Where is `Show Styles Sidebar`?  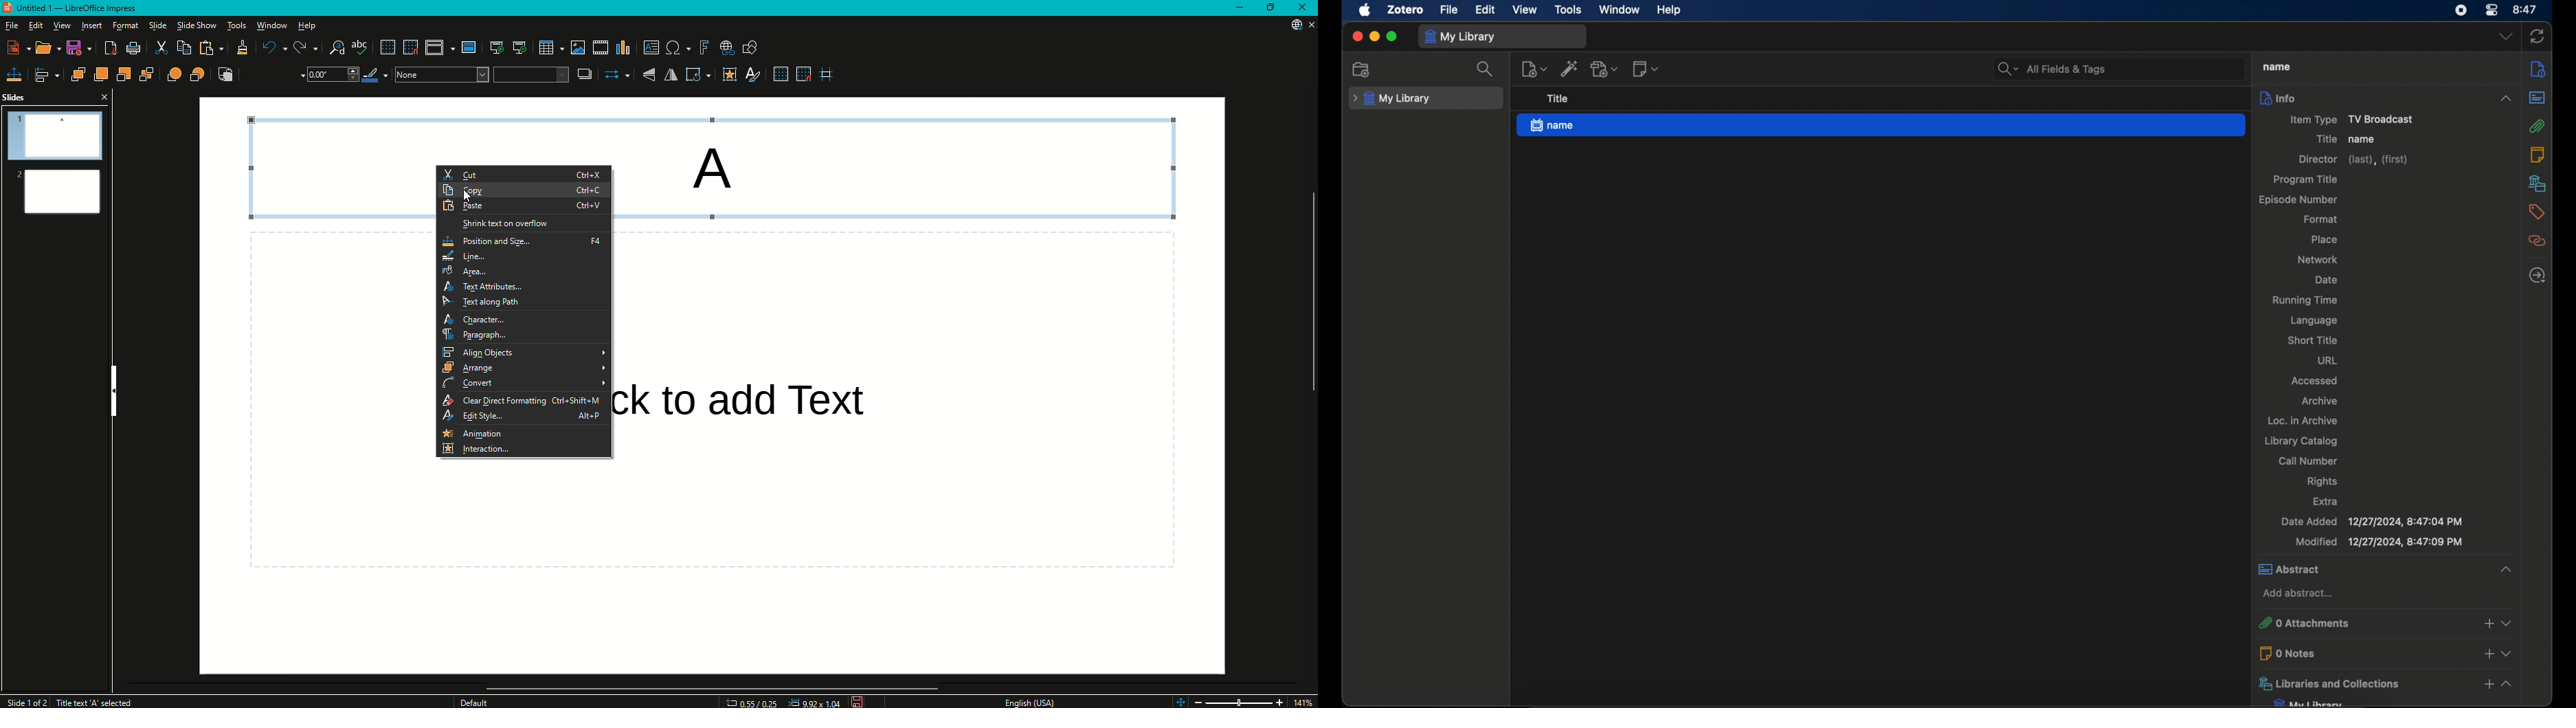
Show Styles Sidebar is located at coordinates (757, 75).